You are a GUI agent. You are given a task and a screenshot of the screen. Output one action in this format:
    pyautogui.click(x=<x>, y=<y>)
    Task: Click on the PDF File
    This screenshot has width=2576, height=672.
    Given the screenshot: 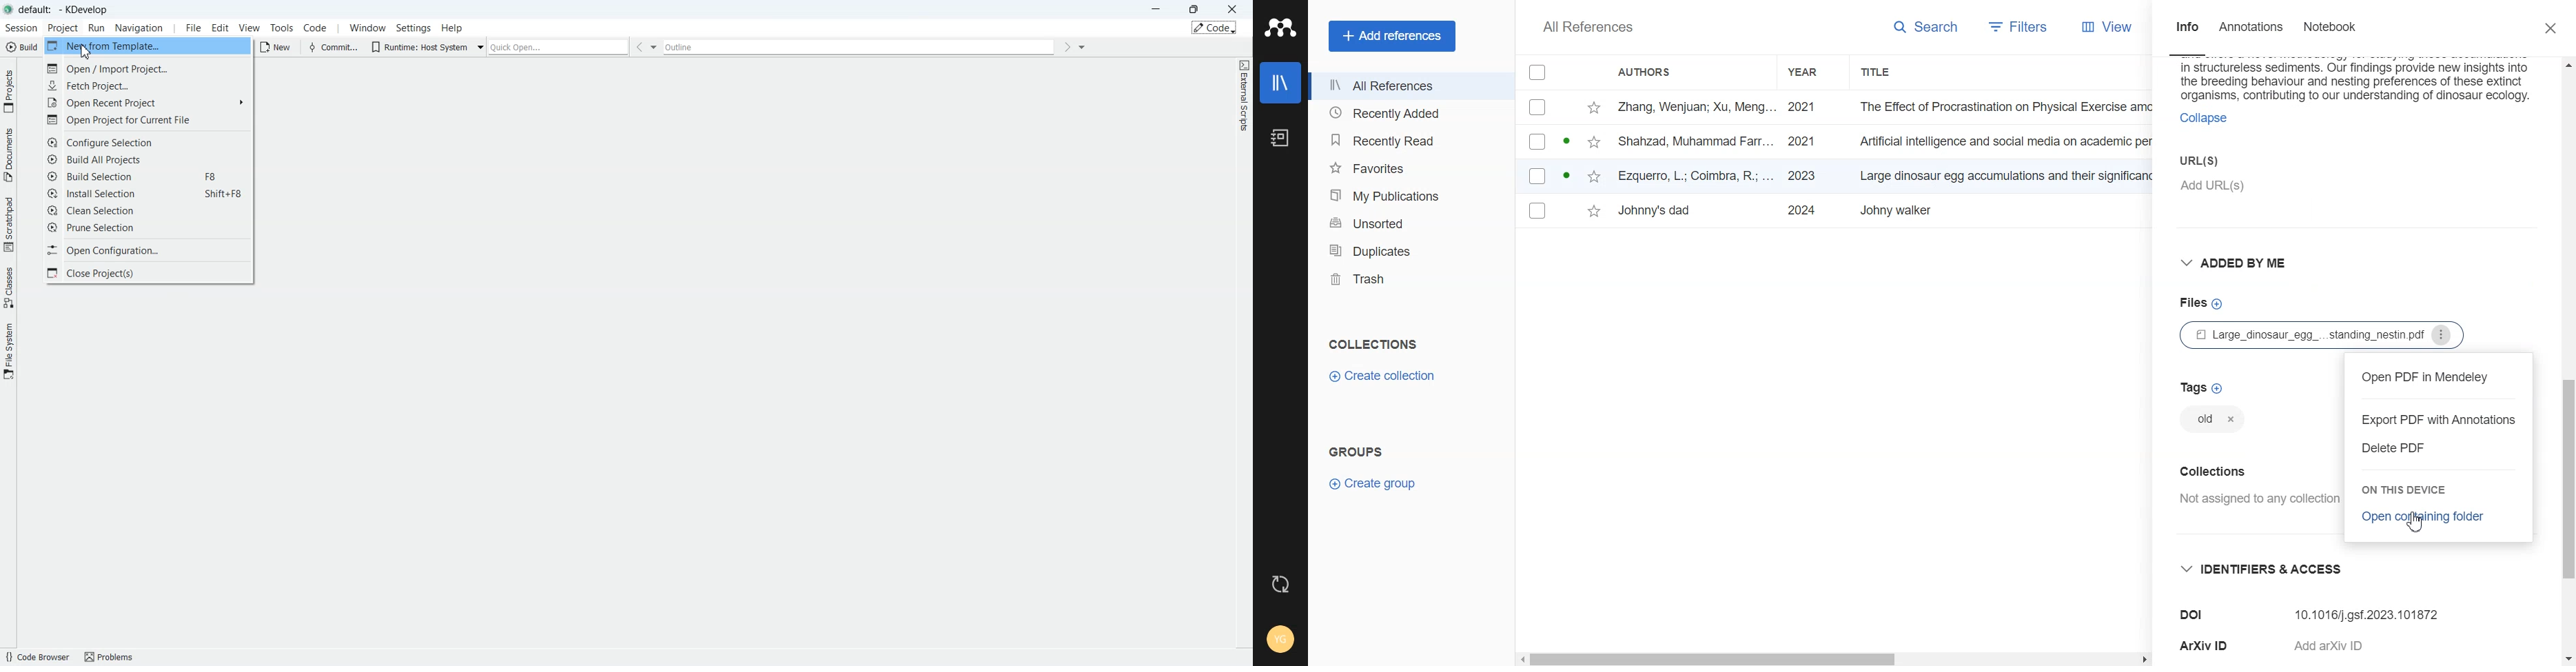 What is the action you would take?
    pyautogui.click(x=2324, y=334)
    